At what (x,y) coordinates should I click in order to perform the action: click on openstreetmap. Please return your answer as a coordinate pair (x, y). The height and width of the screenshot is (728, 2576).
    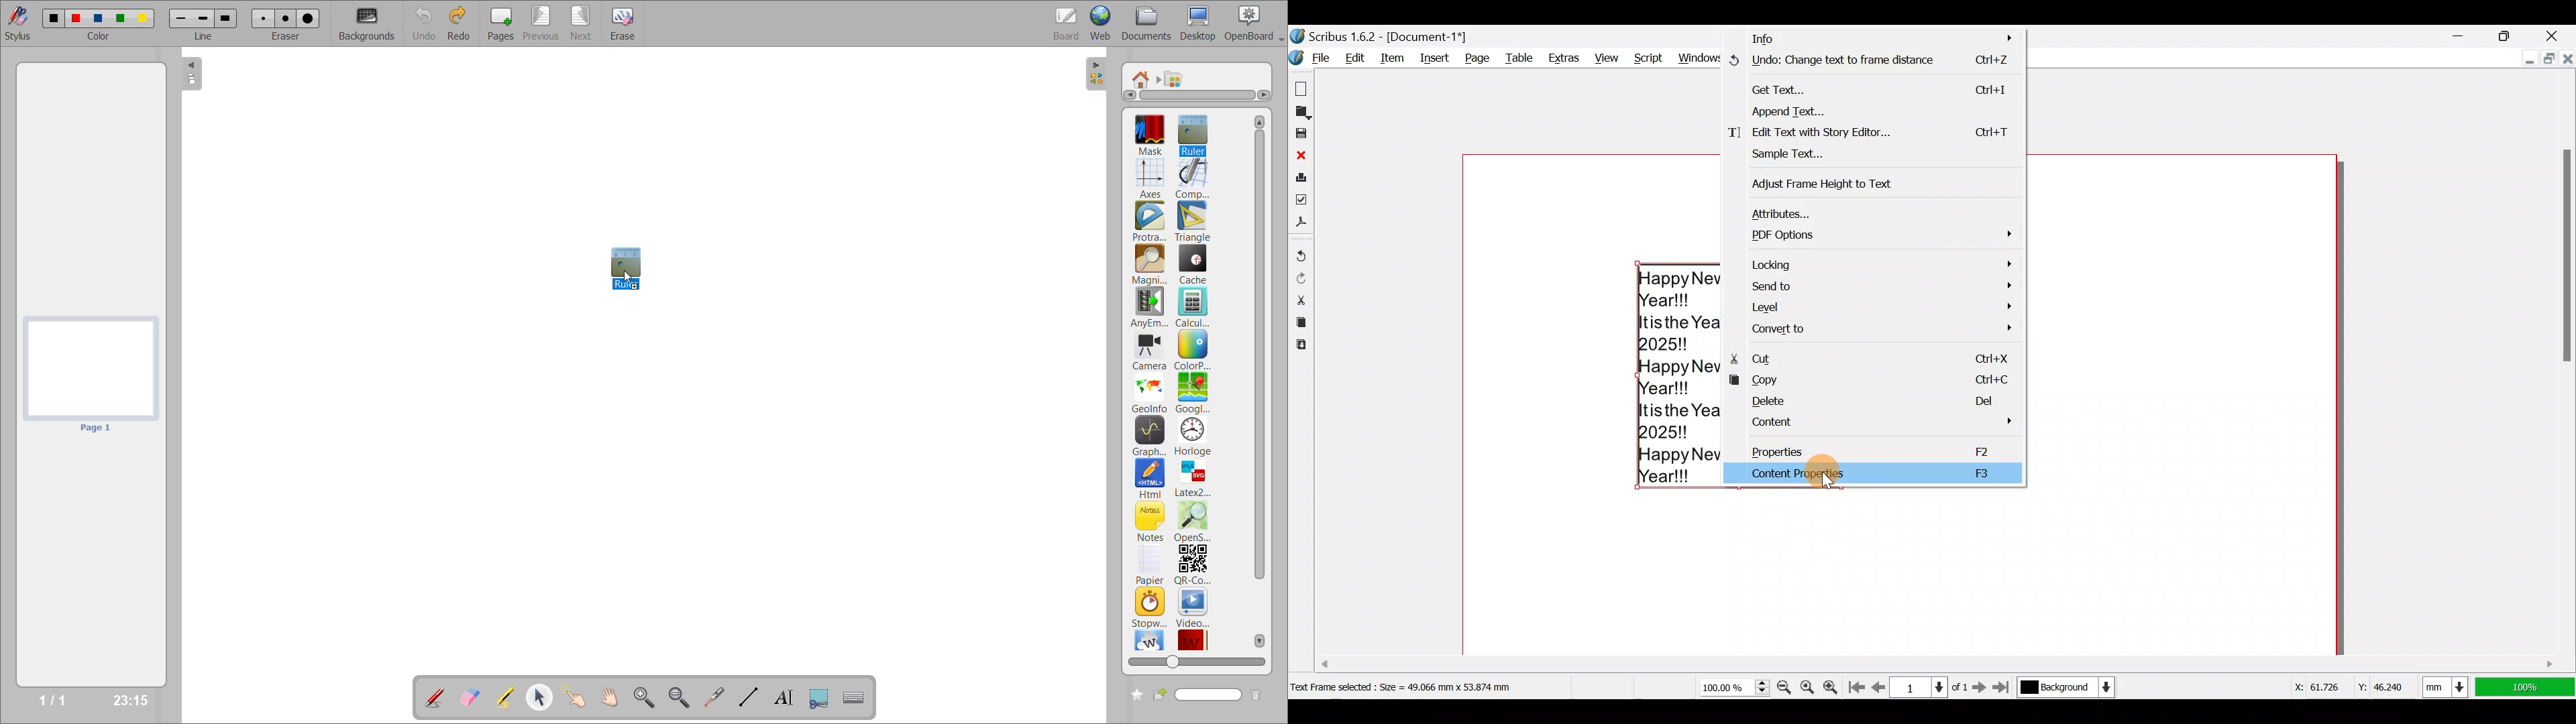
    Looking at the image, I should click on (1195, 522).